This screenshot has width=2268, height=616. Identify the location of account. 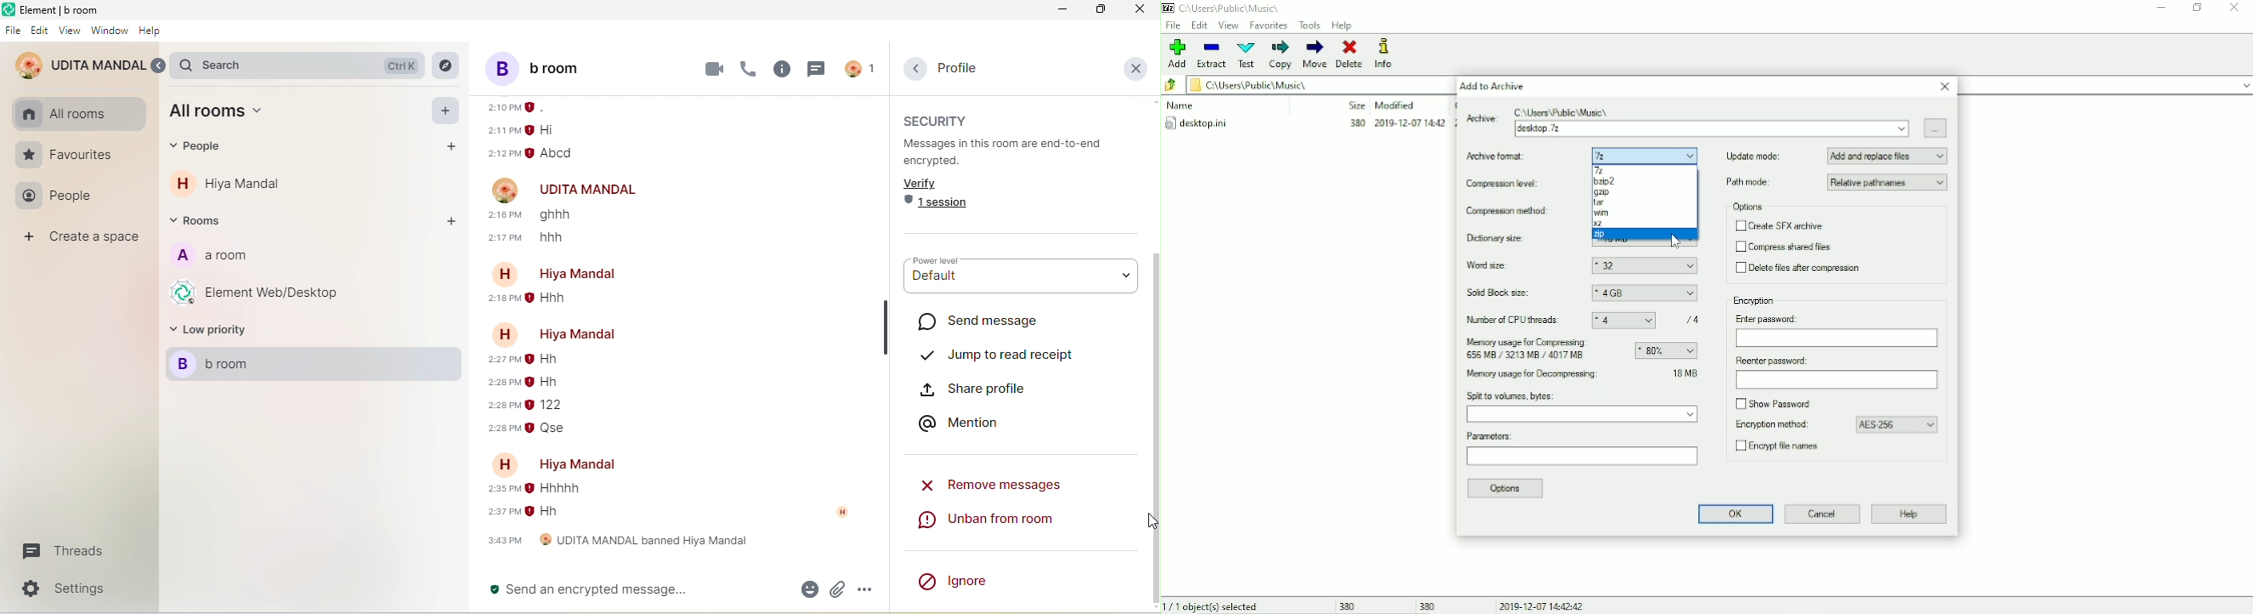
(859, 68).